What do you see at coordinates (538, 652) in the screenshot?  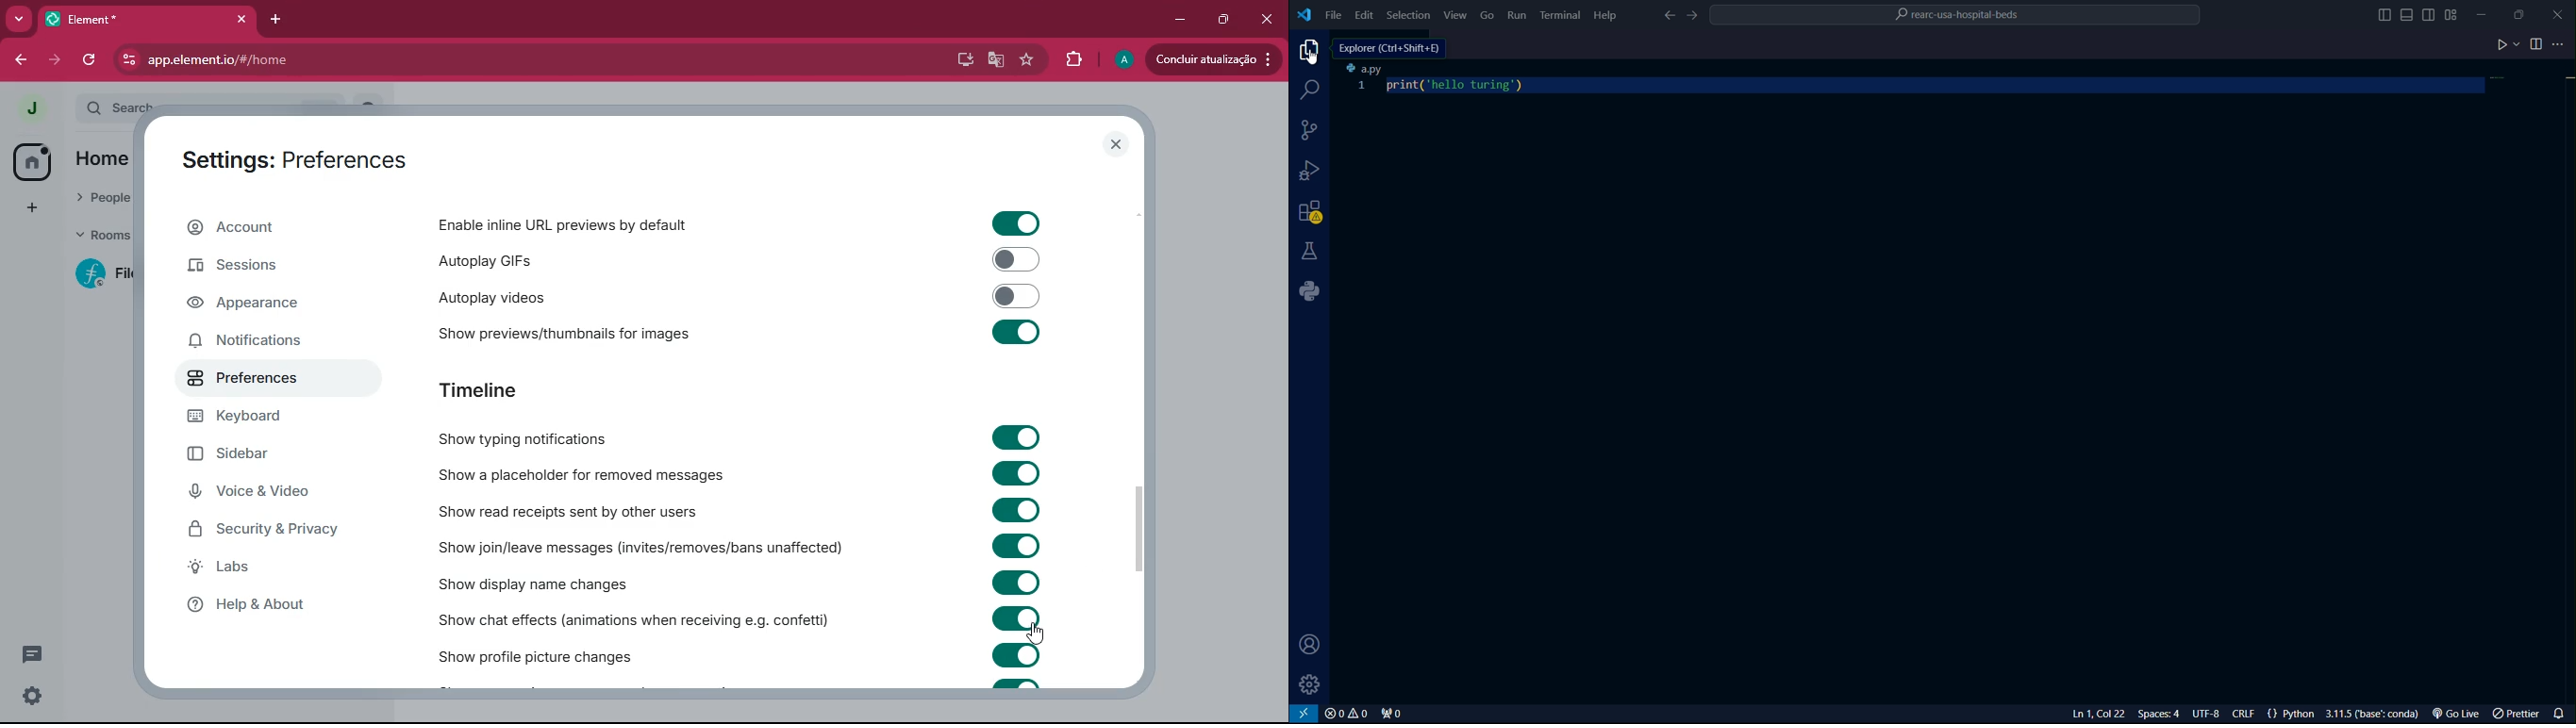 I see `show profile picture changes` at bounding box center [538, 652].